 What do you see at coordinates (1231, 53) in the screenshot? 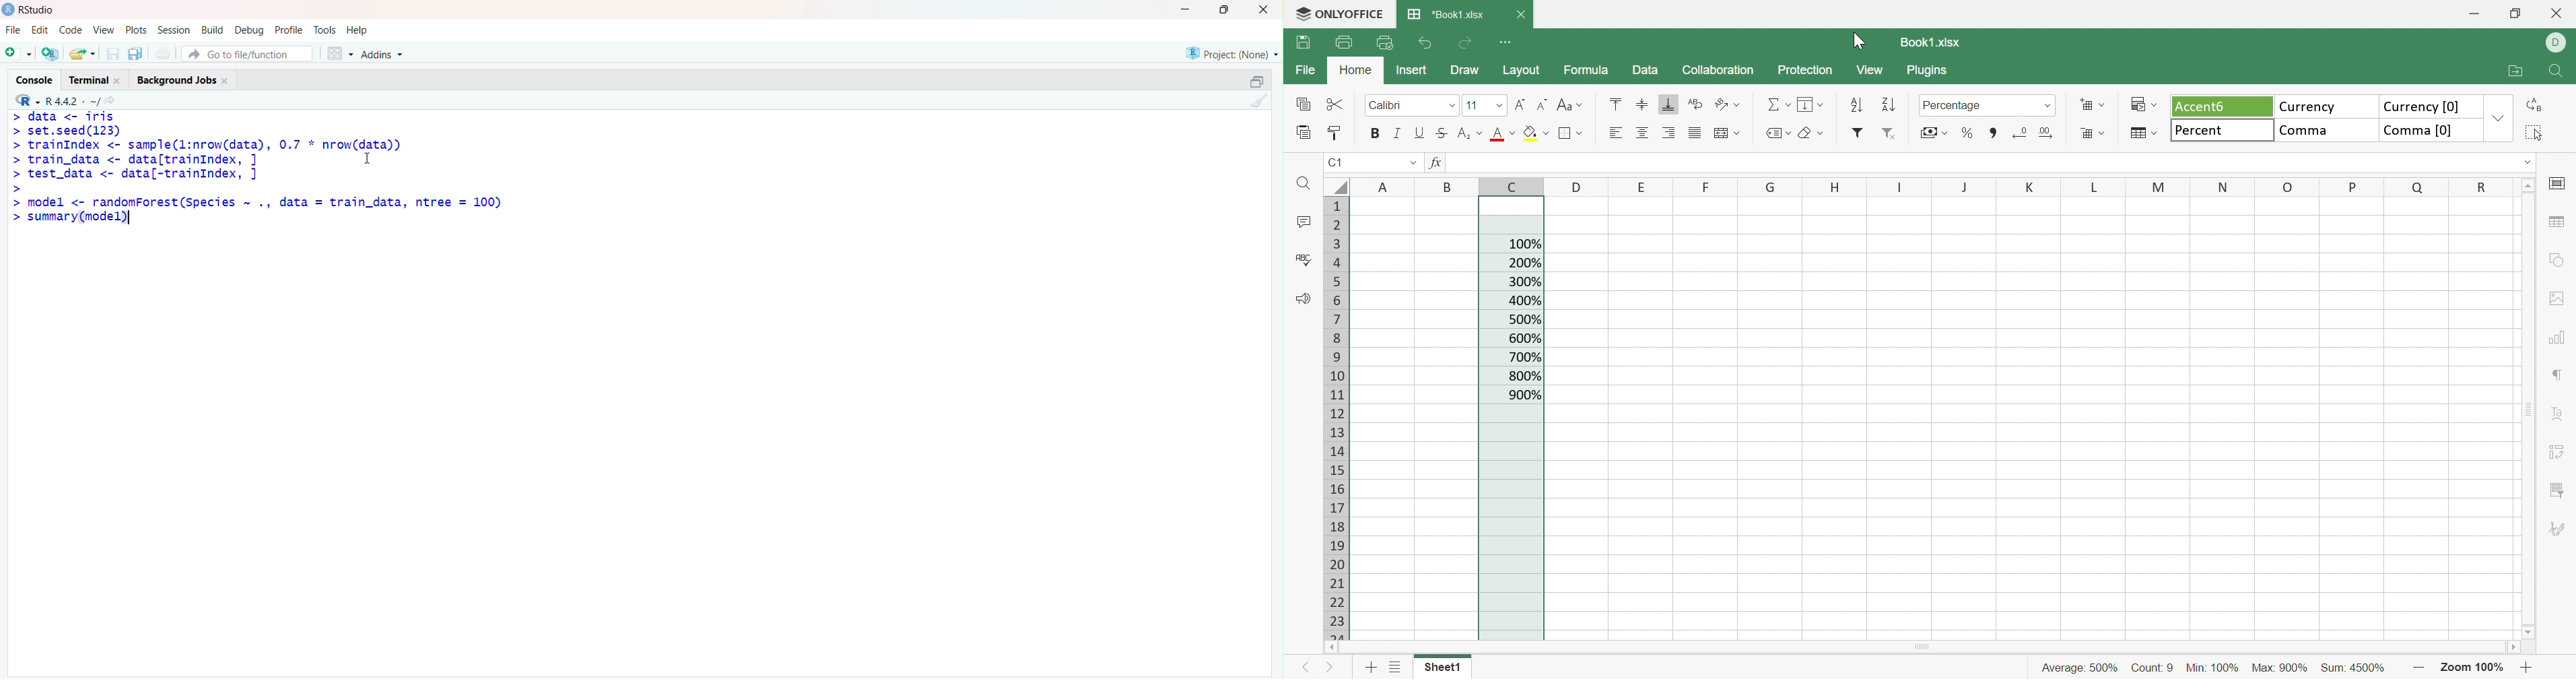
I see `Project (None)` at bounding box center [1231, 53].